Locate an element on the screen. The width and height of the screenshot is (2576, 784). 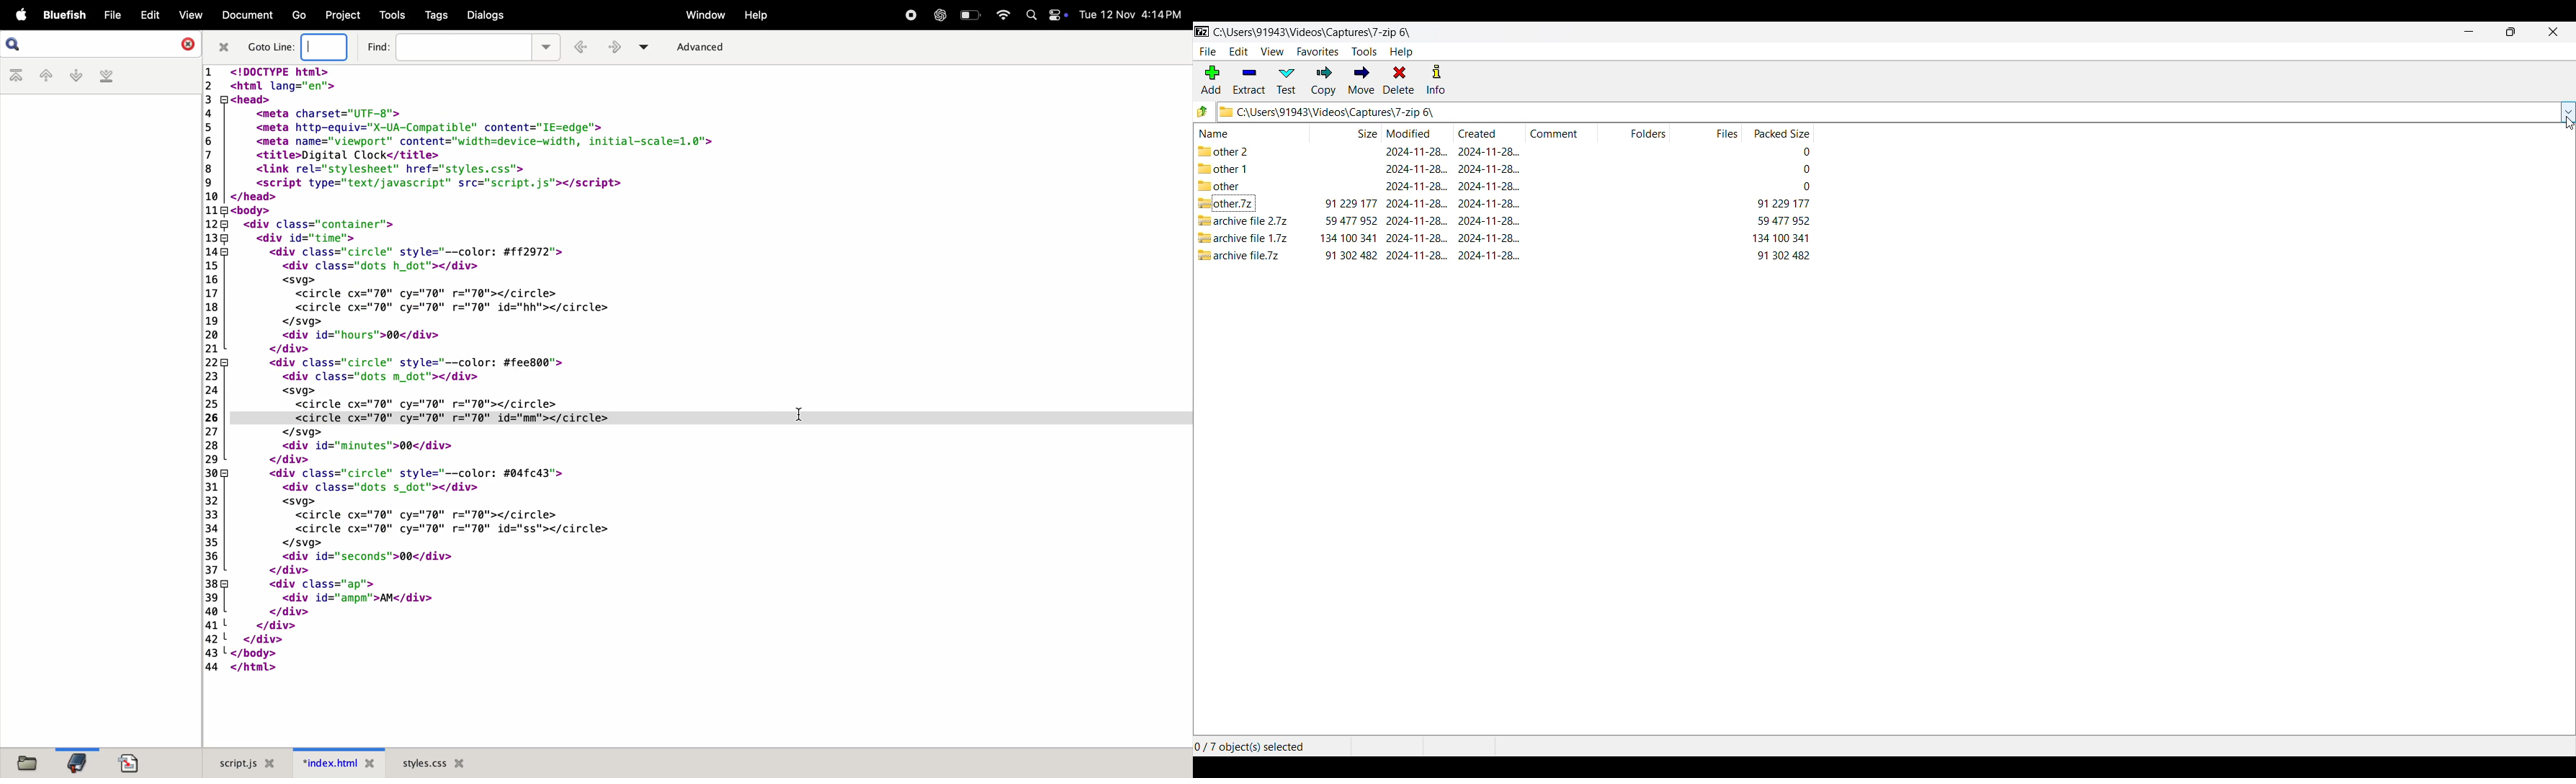
last bookmark is located at coordinates (105, 76).